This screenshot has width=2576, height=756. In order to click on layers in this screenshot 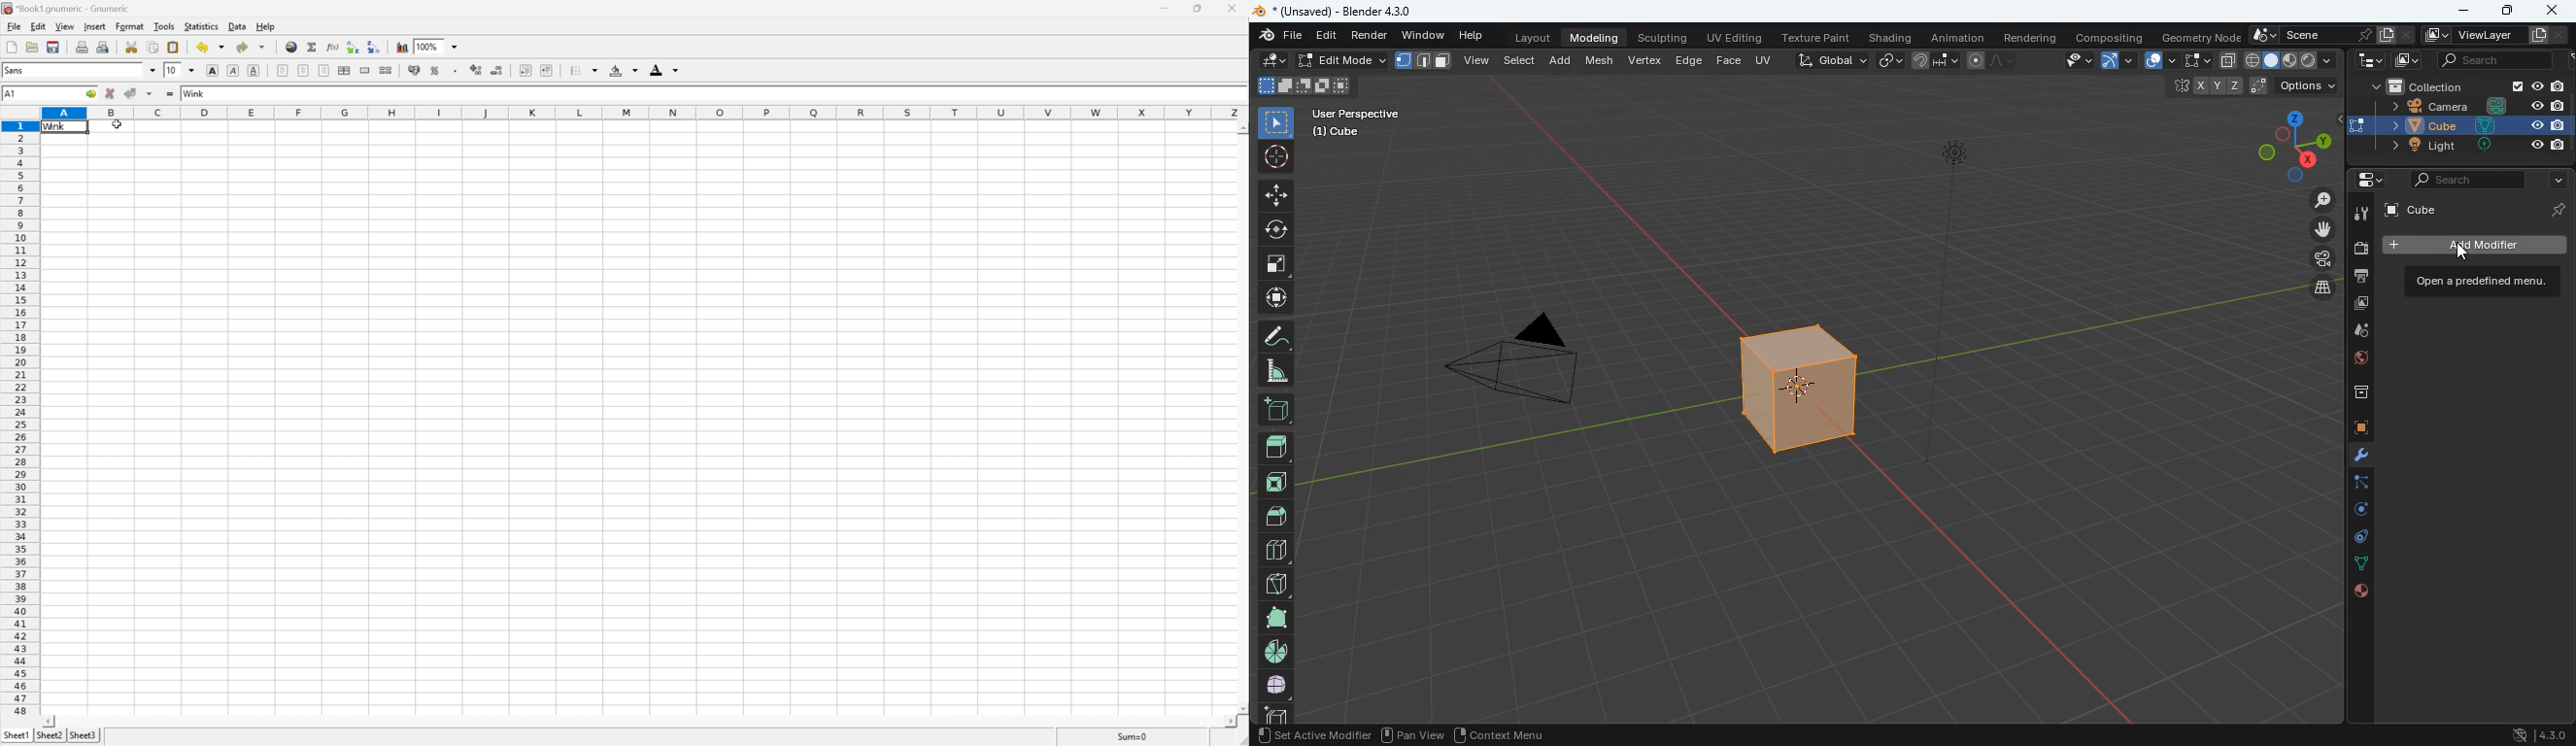, I will do `click(2315, 288)`.